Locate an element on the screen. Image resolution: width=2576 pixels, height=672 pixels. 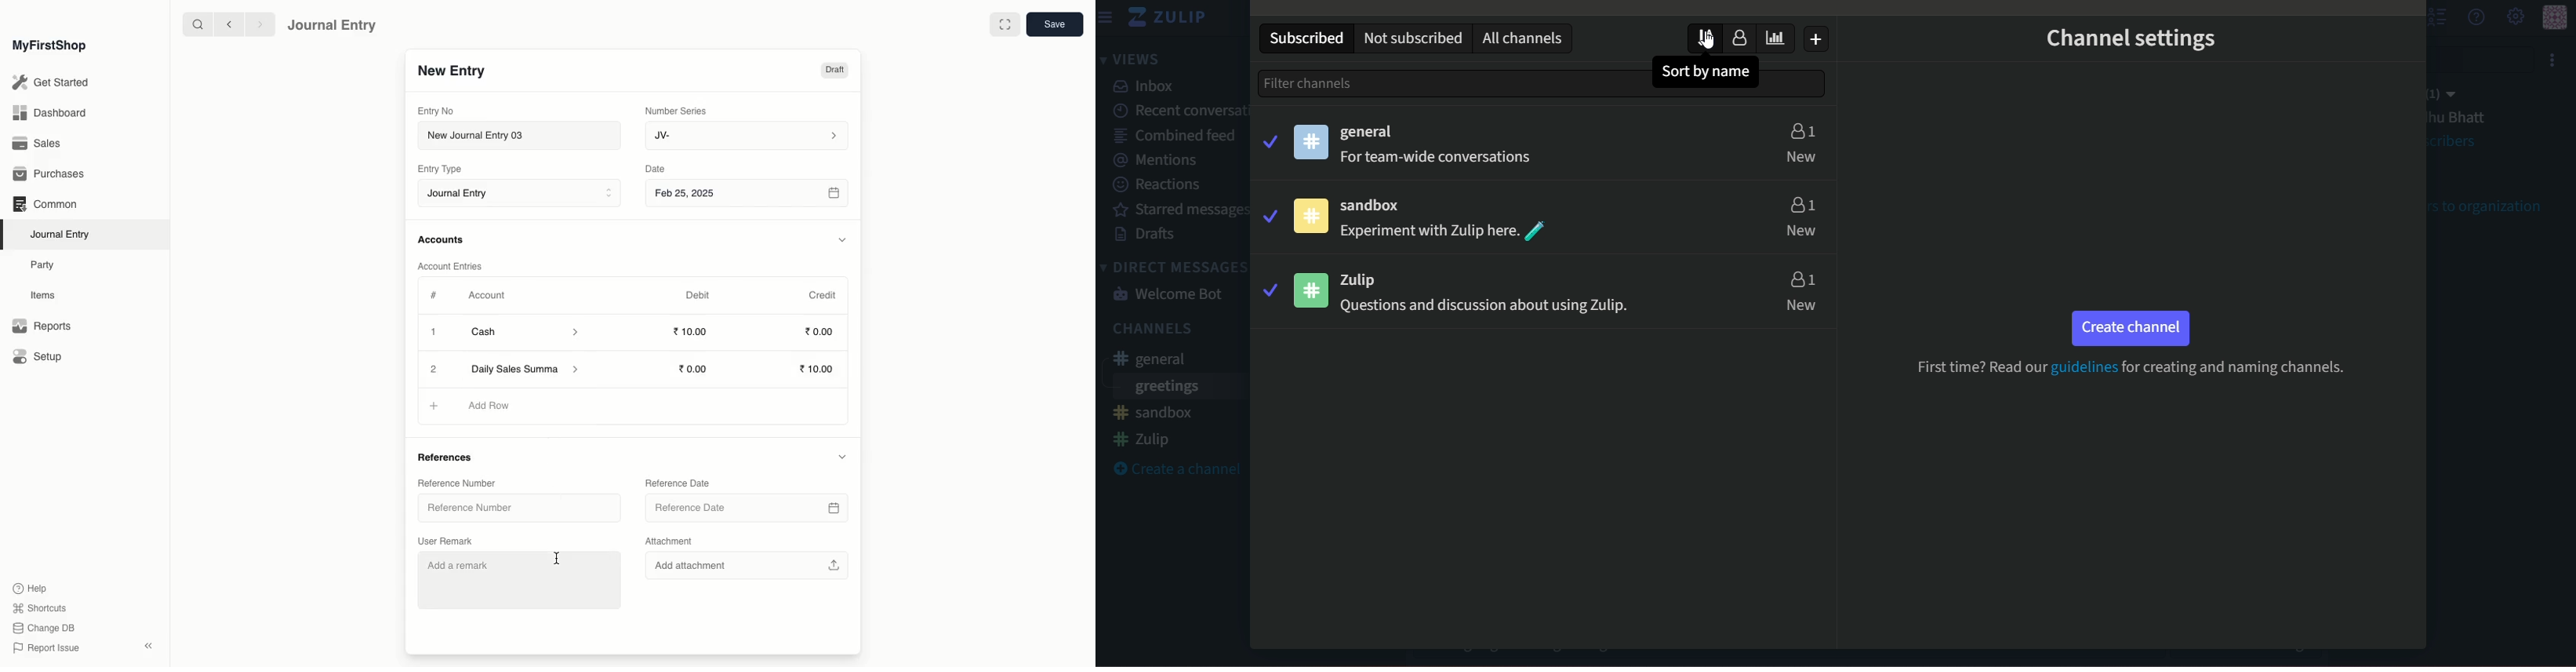
sort by name is located at coordinates (1710, 71).